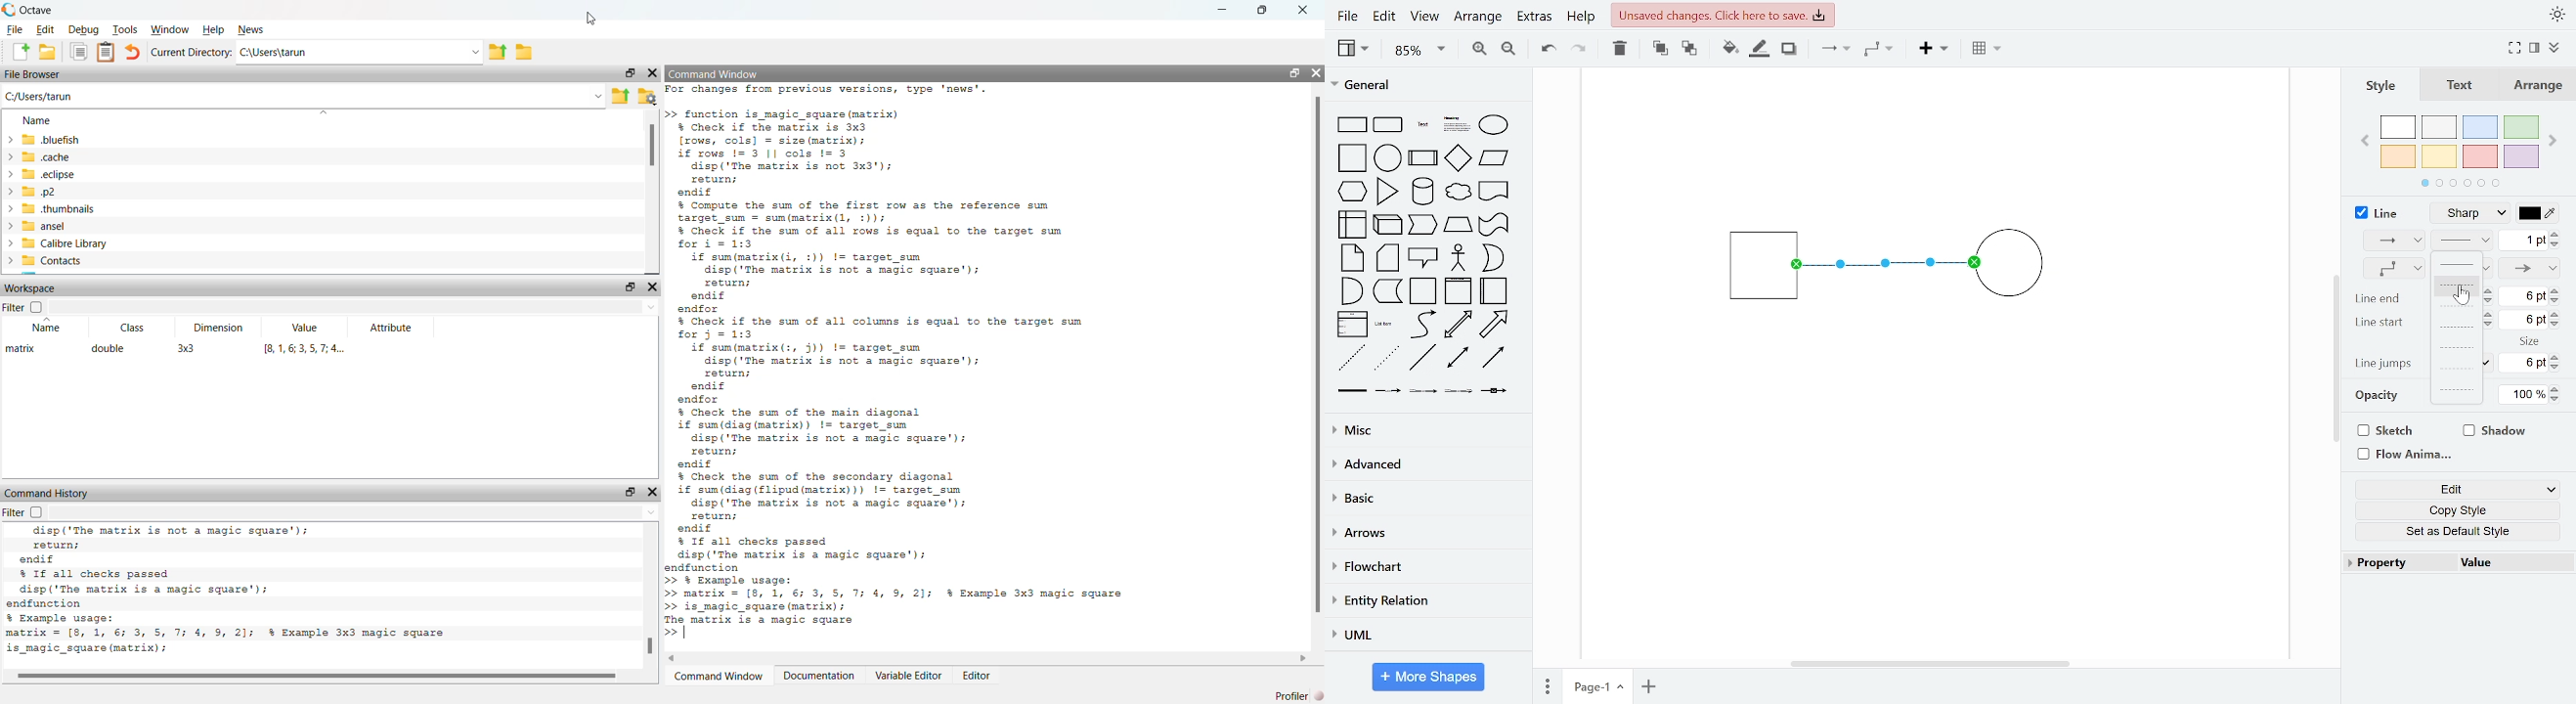  What do you see at coordinates (2468, 214) in the screenshot?
I see `line style` at bounding box center [2468, 214].